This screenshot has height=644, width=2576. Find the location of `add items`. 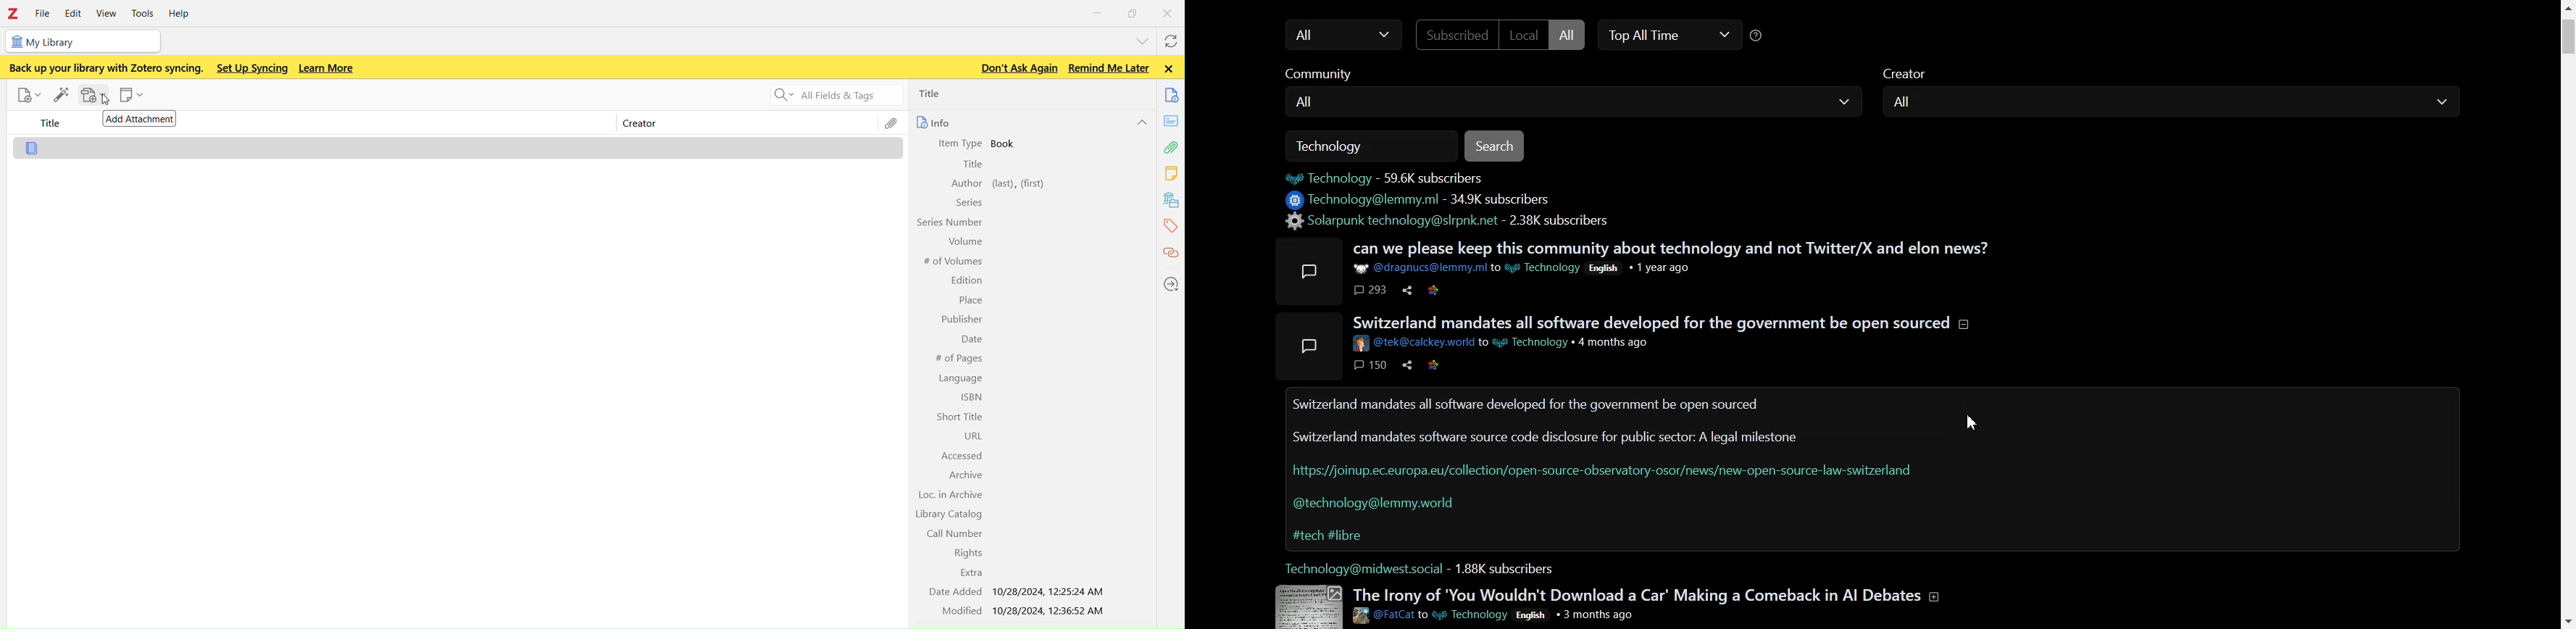

add items is located at coordinates (61, 95).